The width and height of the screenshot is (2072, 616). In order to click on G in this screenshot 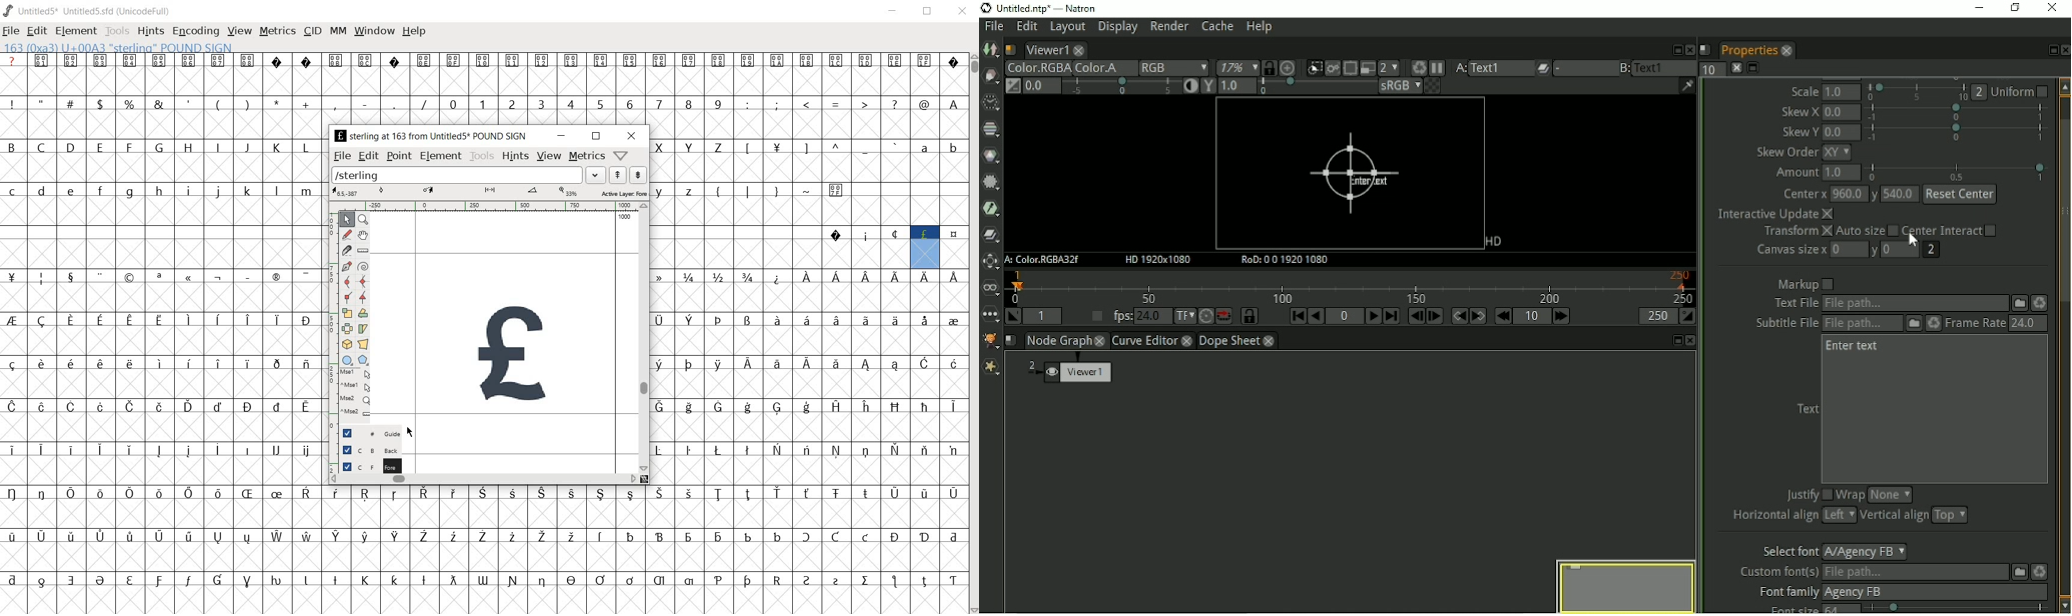, I will do `click(158, 147)`.